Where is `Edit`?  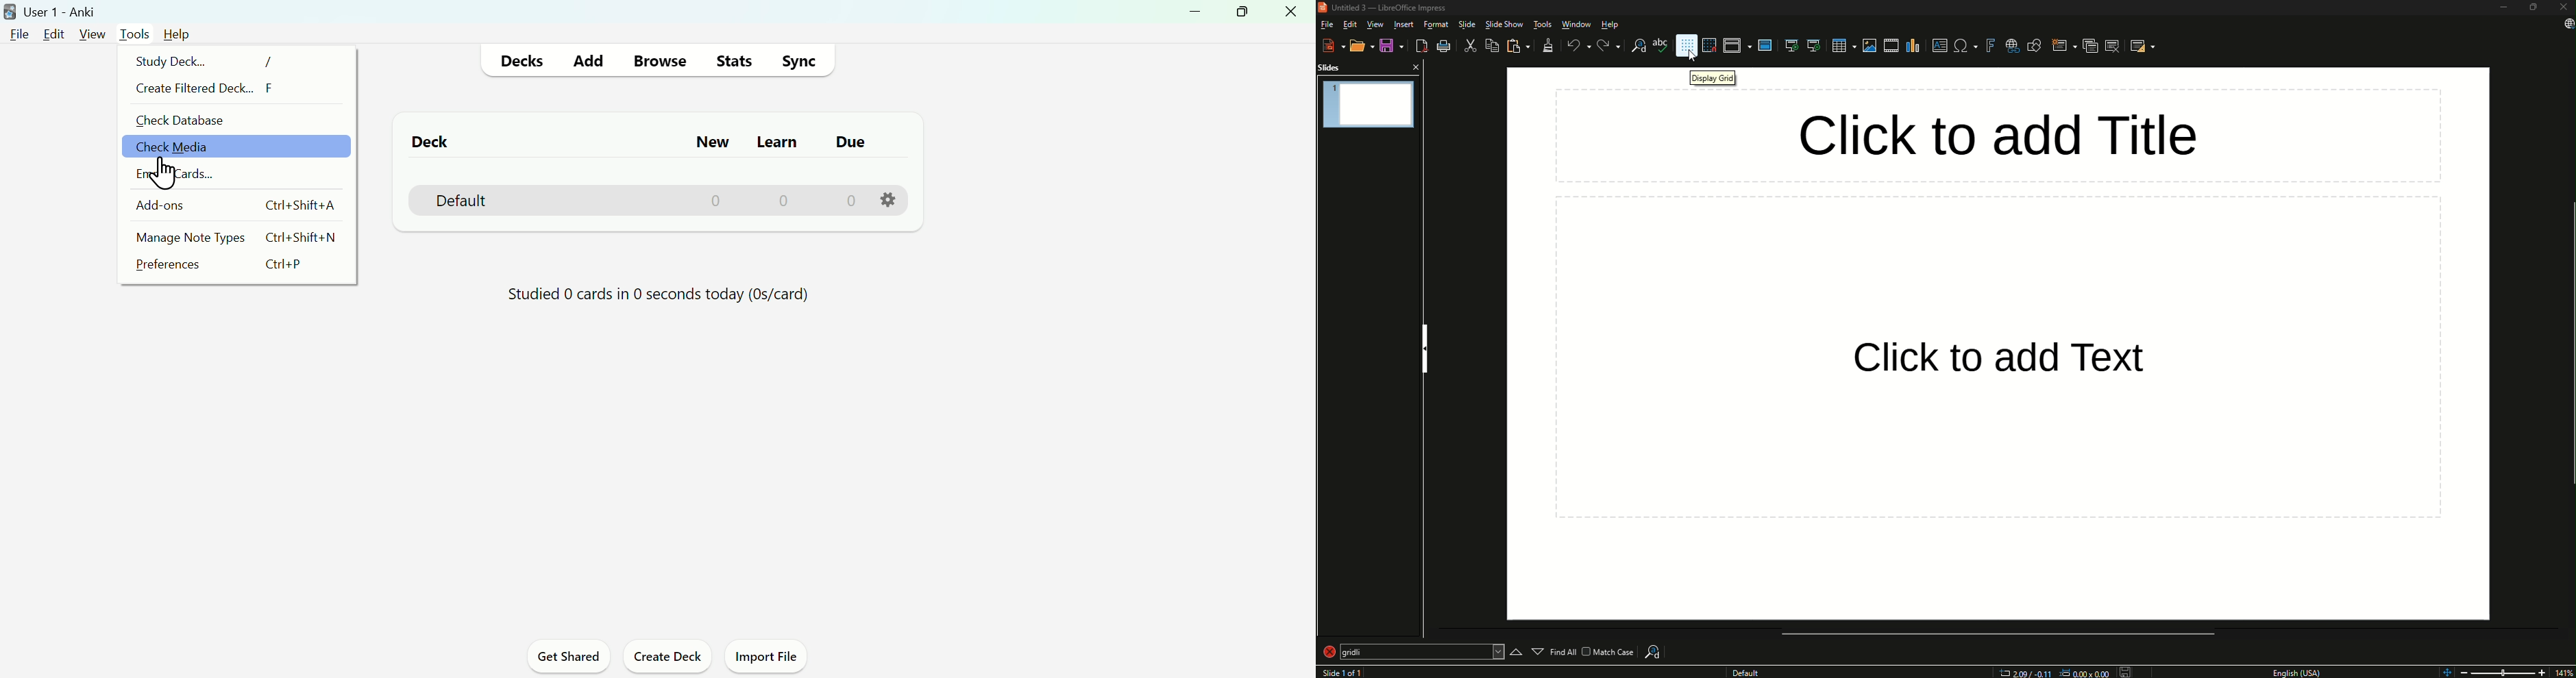 Edit is located at coordinates (53, 35).